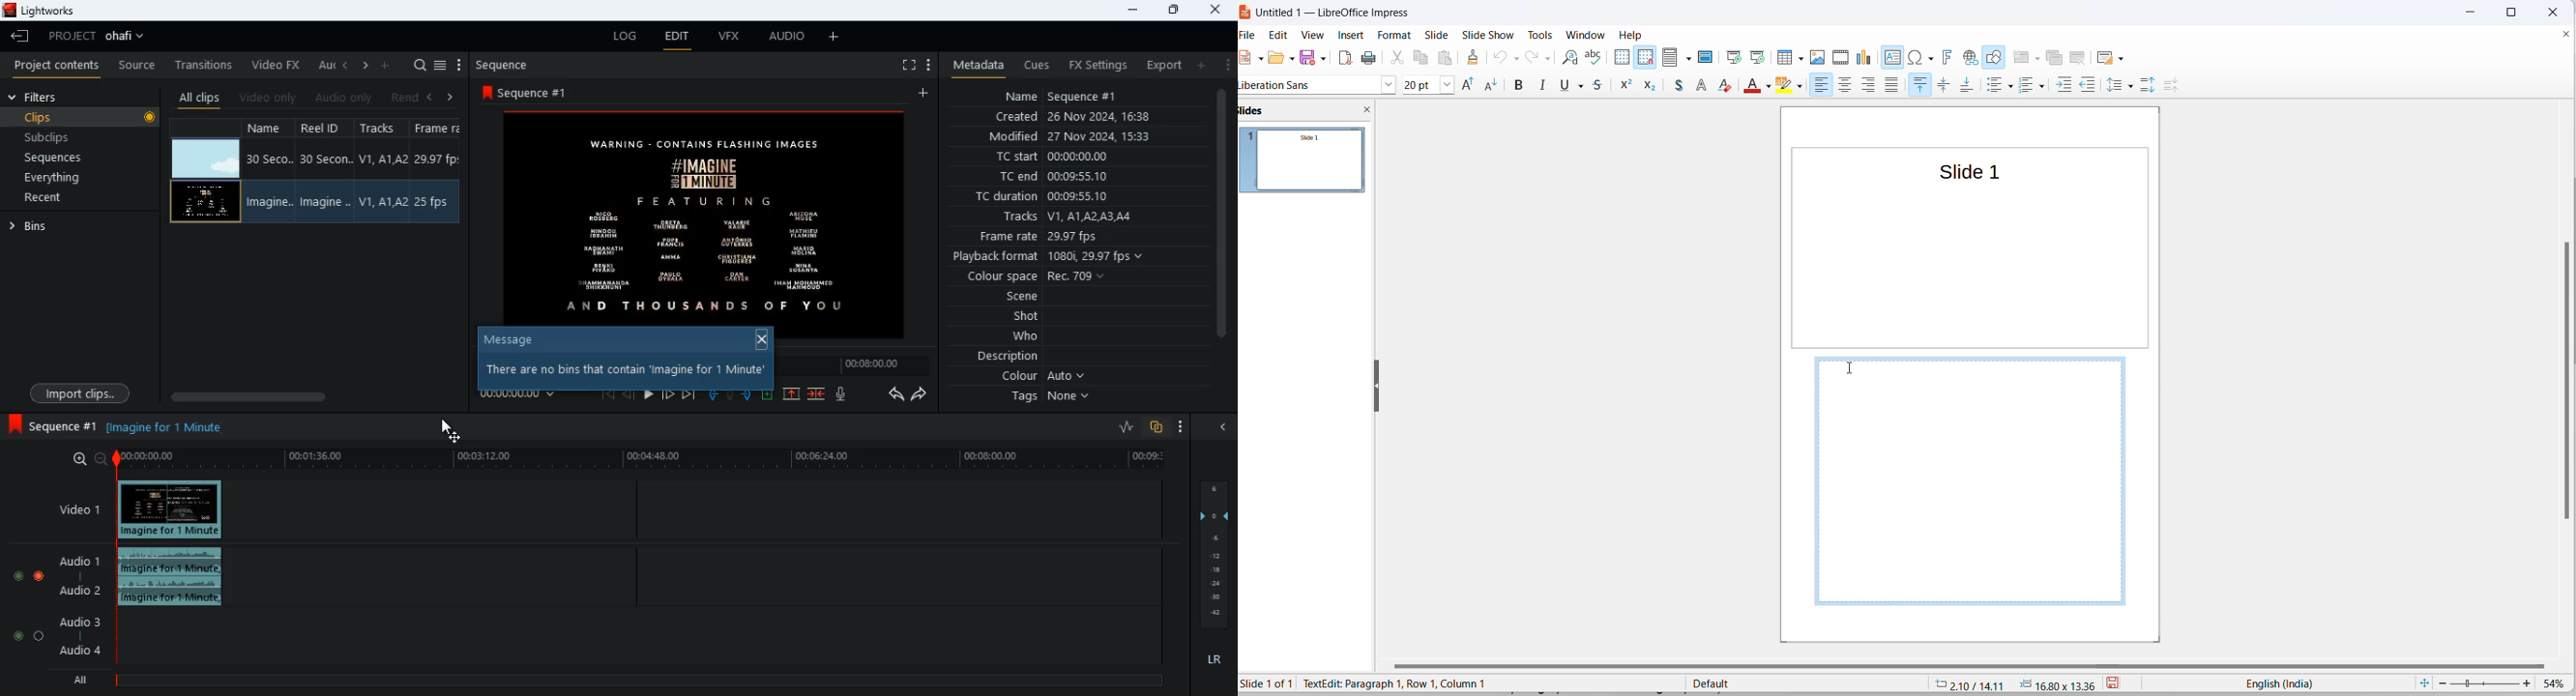 This screenshot has height=700, width=2576. Describe the element at coordinates (679, 38) in the screenshot. I see `edit` at that location.